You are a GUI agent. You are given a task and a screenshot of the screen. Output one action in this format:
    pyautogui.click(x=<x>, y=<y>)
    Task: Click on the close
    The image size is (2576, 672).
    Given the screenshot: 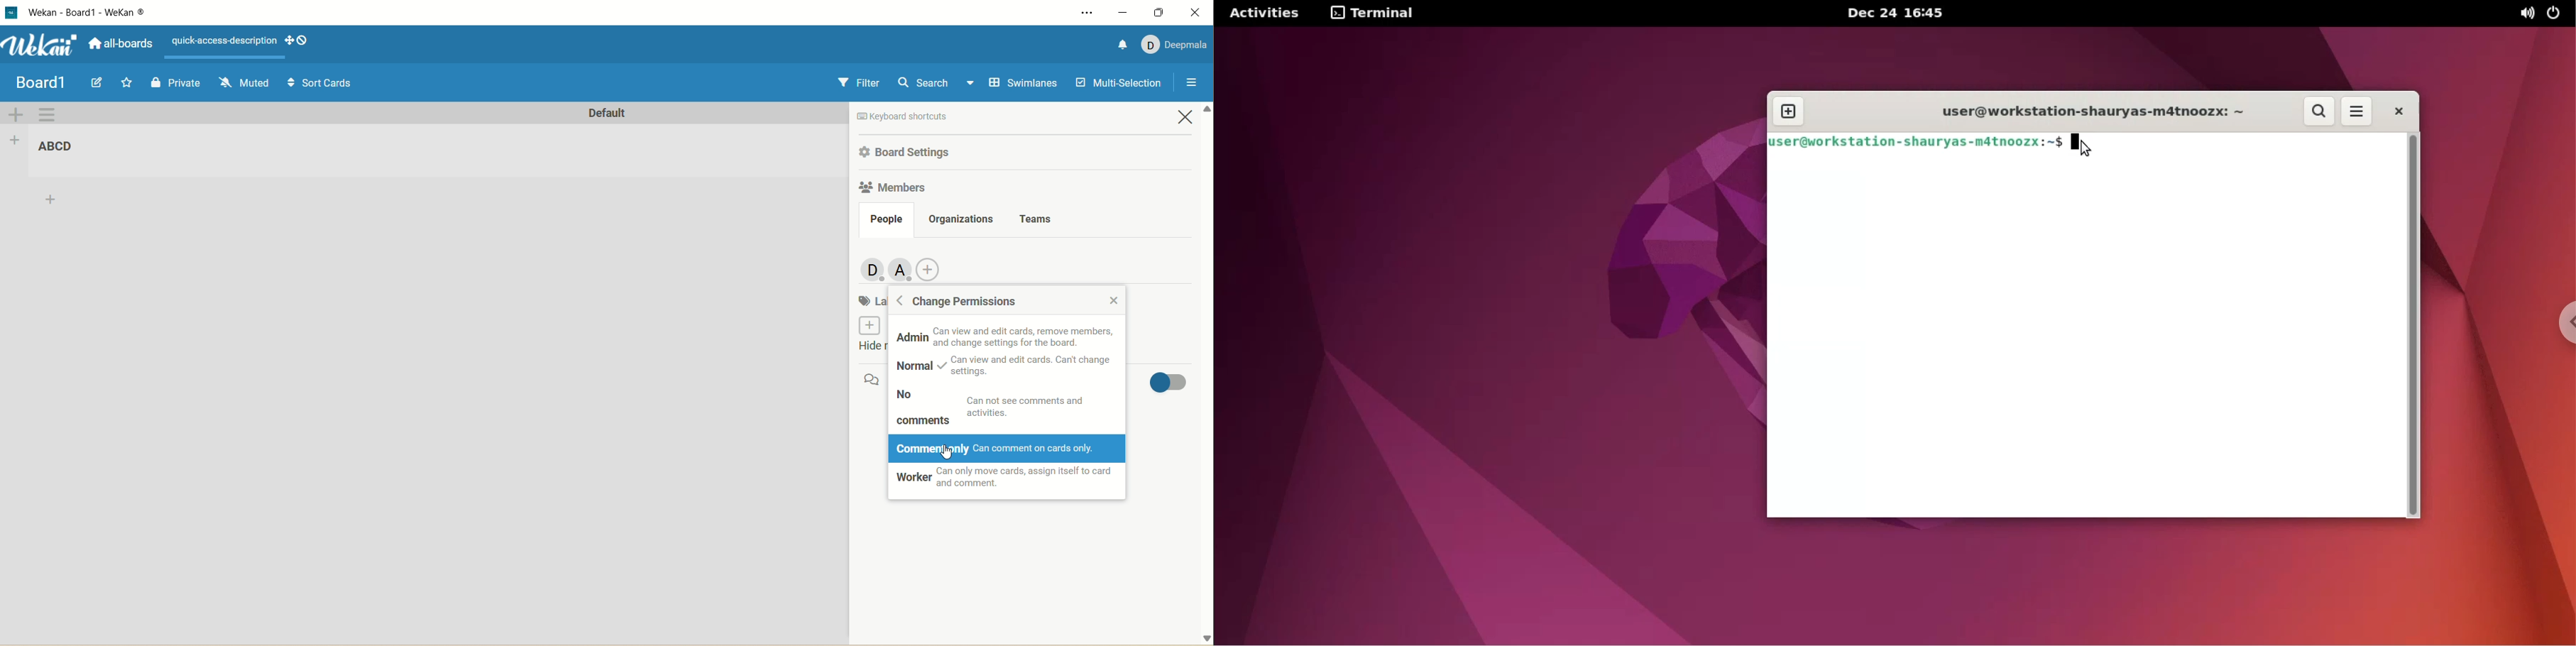 What is the action you would take?
    pyautogui.click(x=1188, y=119)
    